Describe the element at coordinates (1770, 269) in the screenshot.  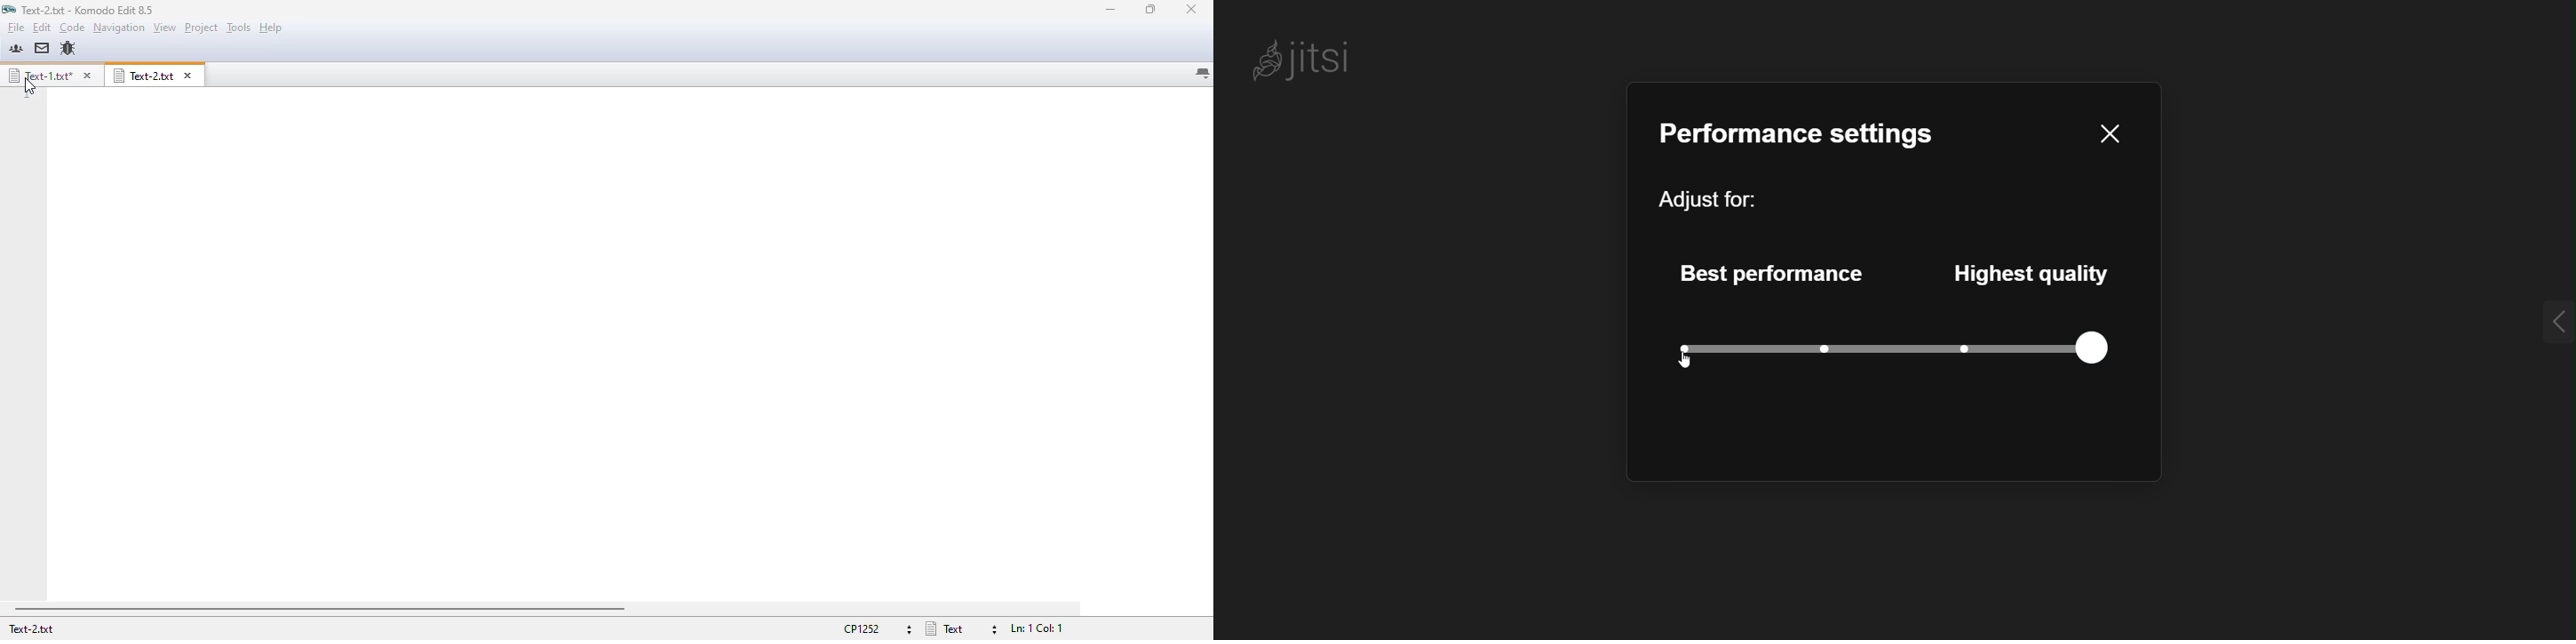
I see `best performance` at that location.